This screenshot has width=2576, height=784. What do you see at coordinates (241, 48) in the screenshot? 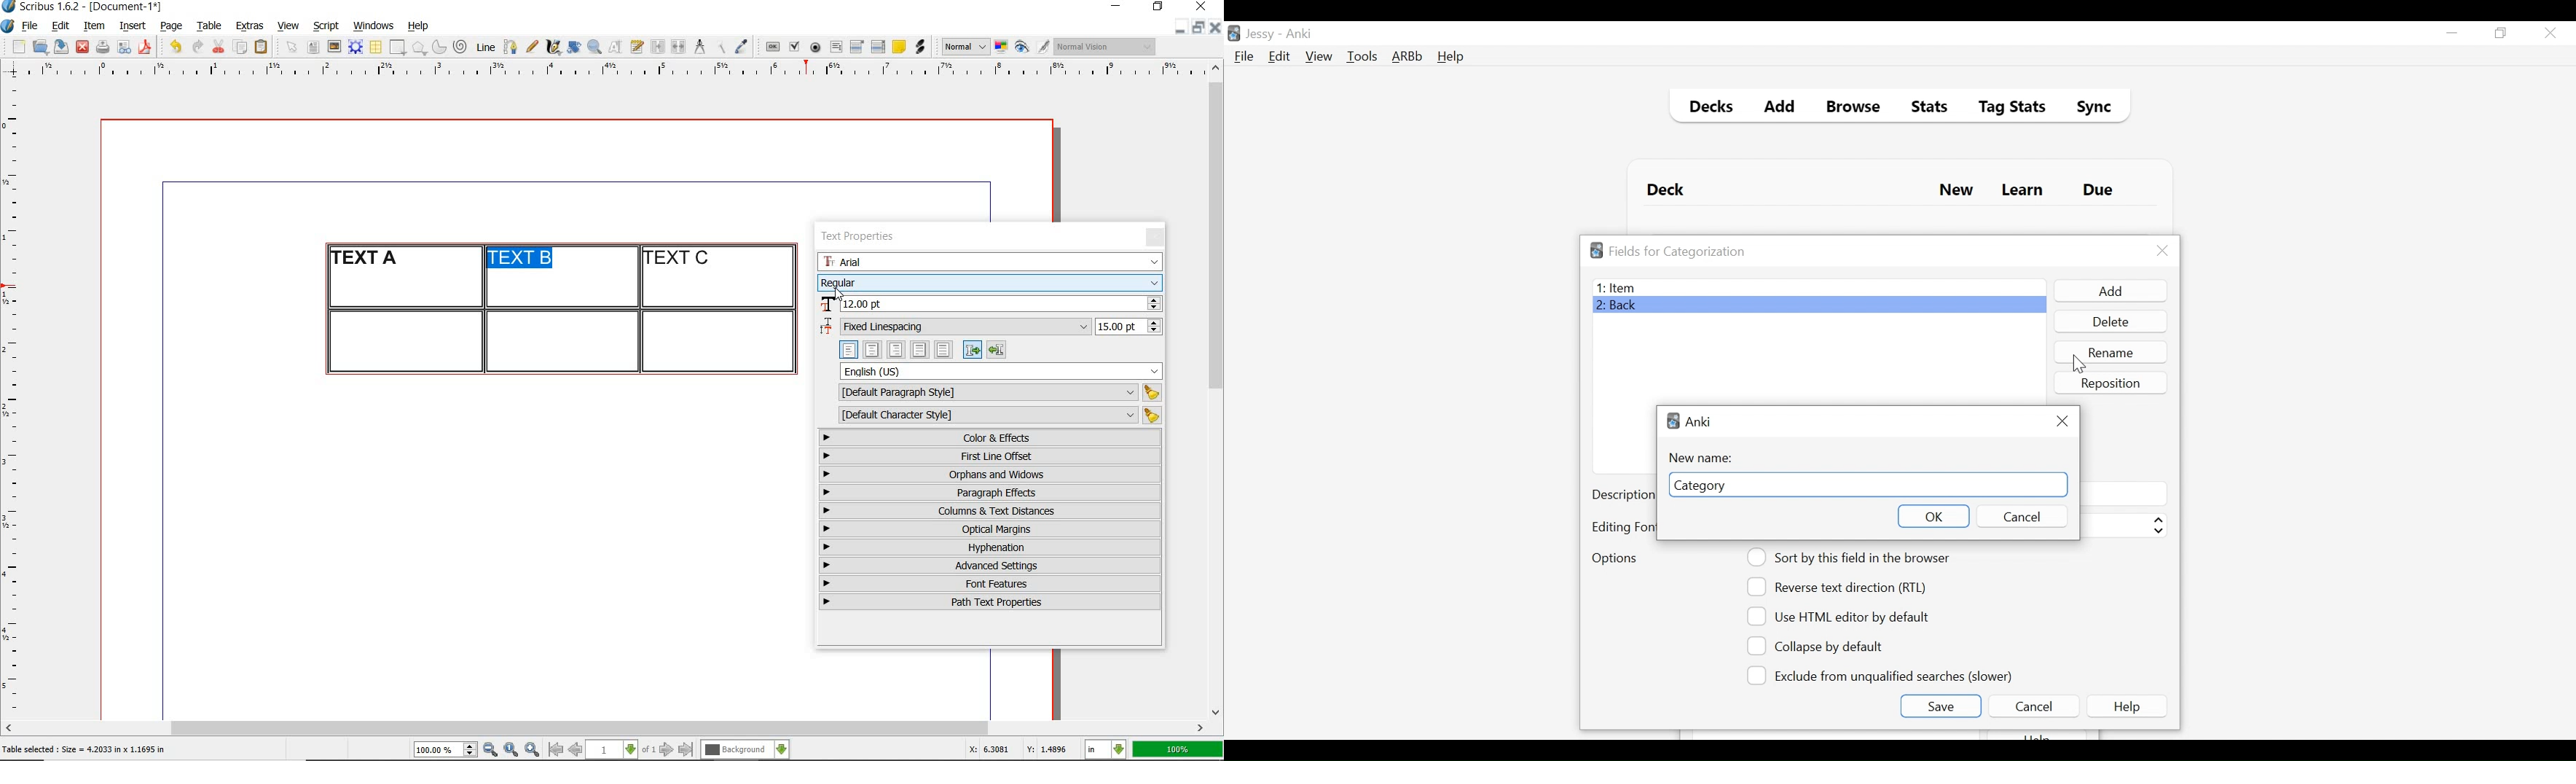
I see `copy` at bounding box center [241, 48].